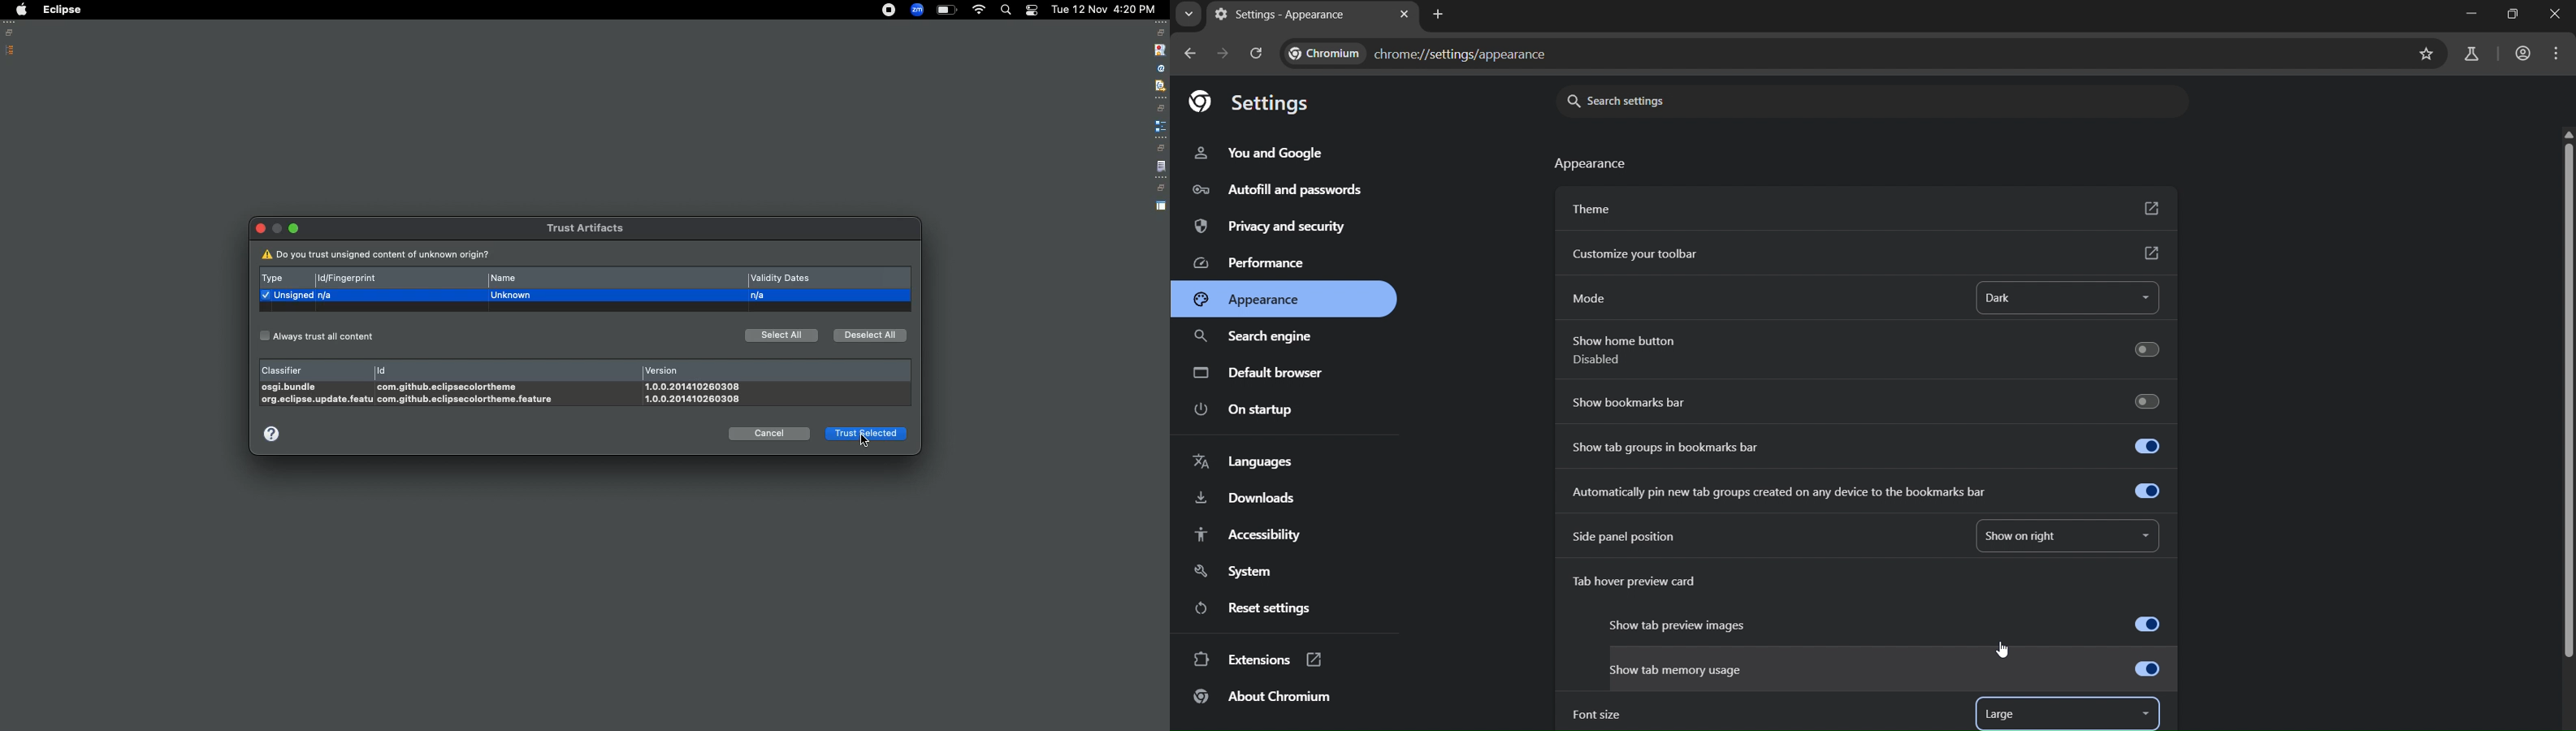 The image size is (2576, 756). What do you see at coordinates (1160, 148) in the screenshot?
I see `restore` at bounding box center [1160, 148].